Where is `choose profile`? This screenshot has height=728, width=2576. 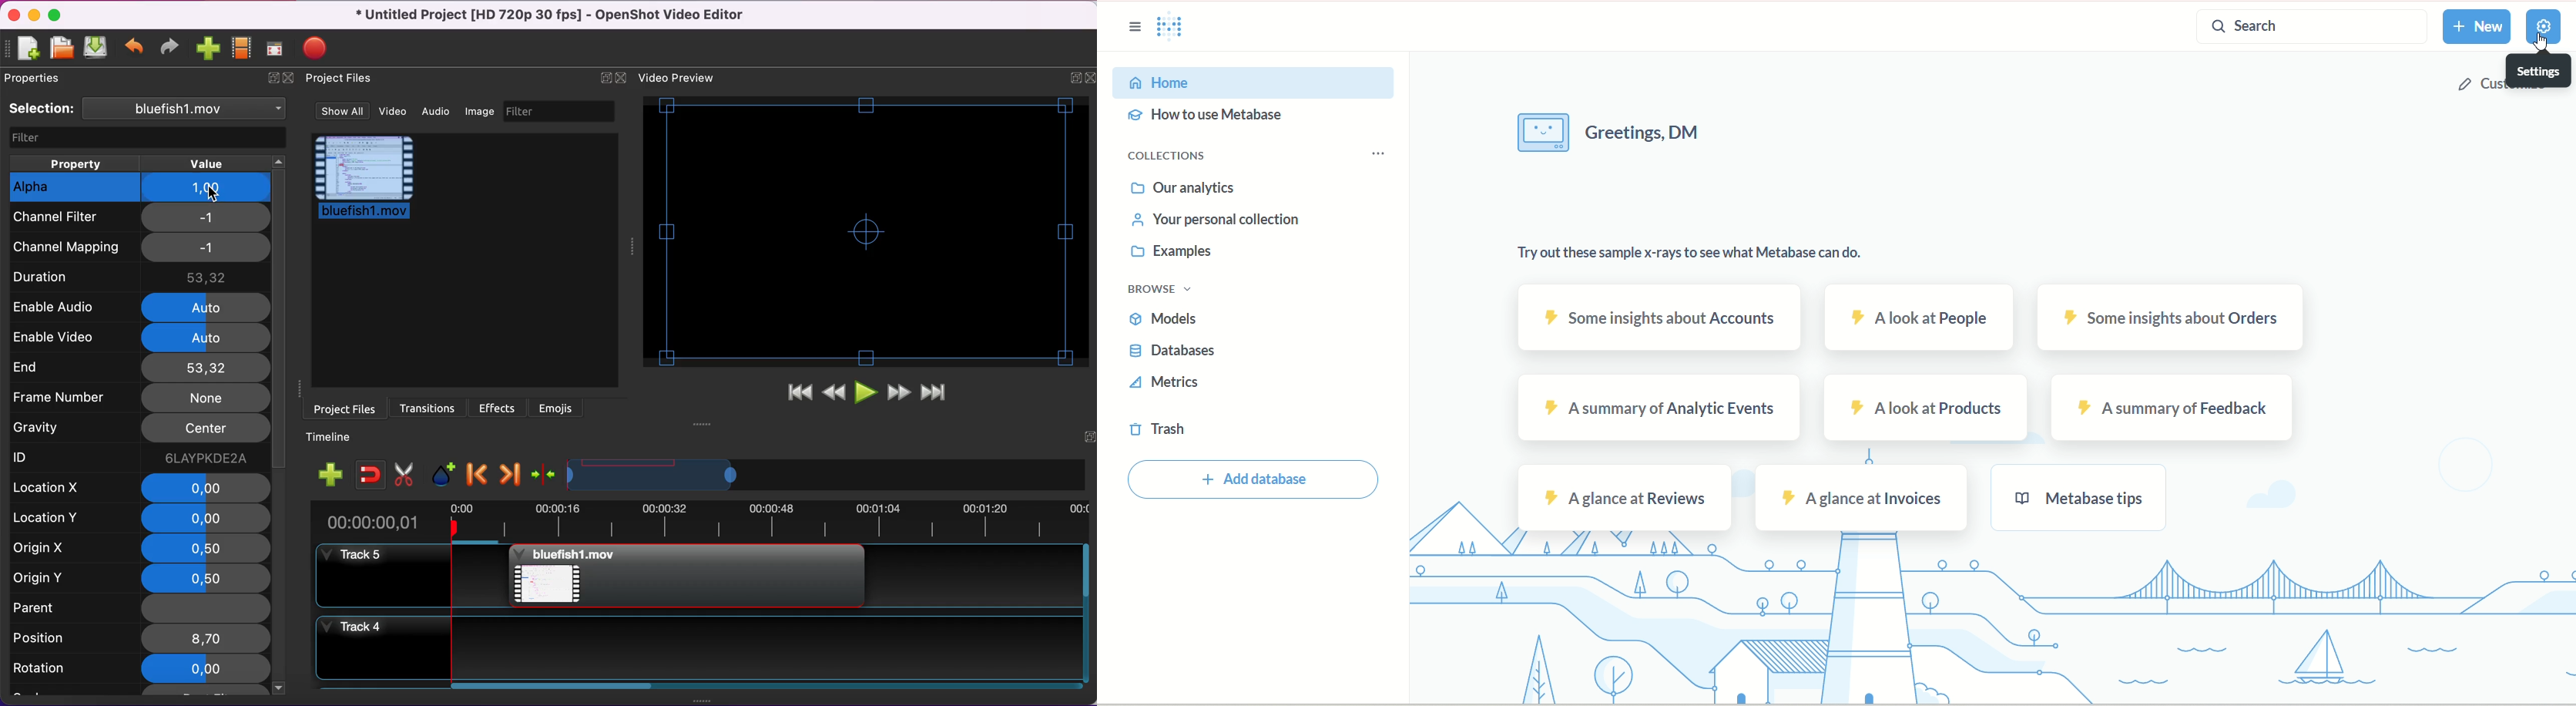 choose profile is located at coordinates (244, 48).